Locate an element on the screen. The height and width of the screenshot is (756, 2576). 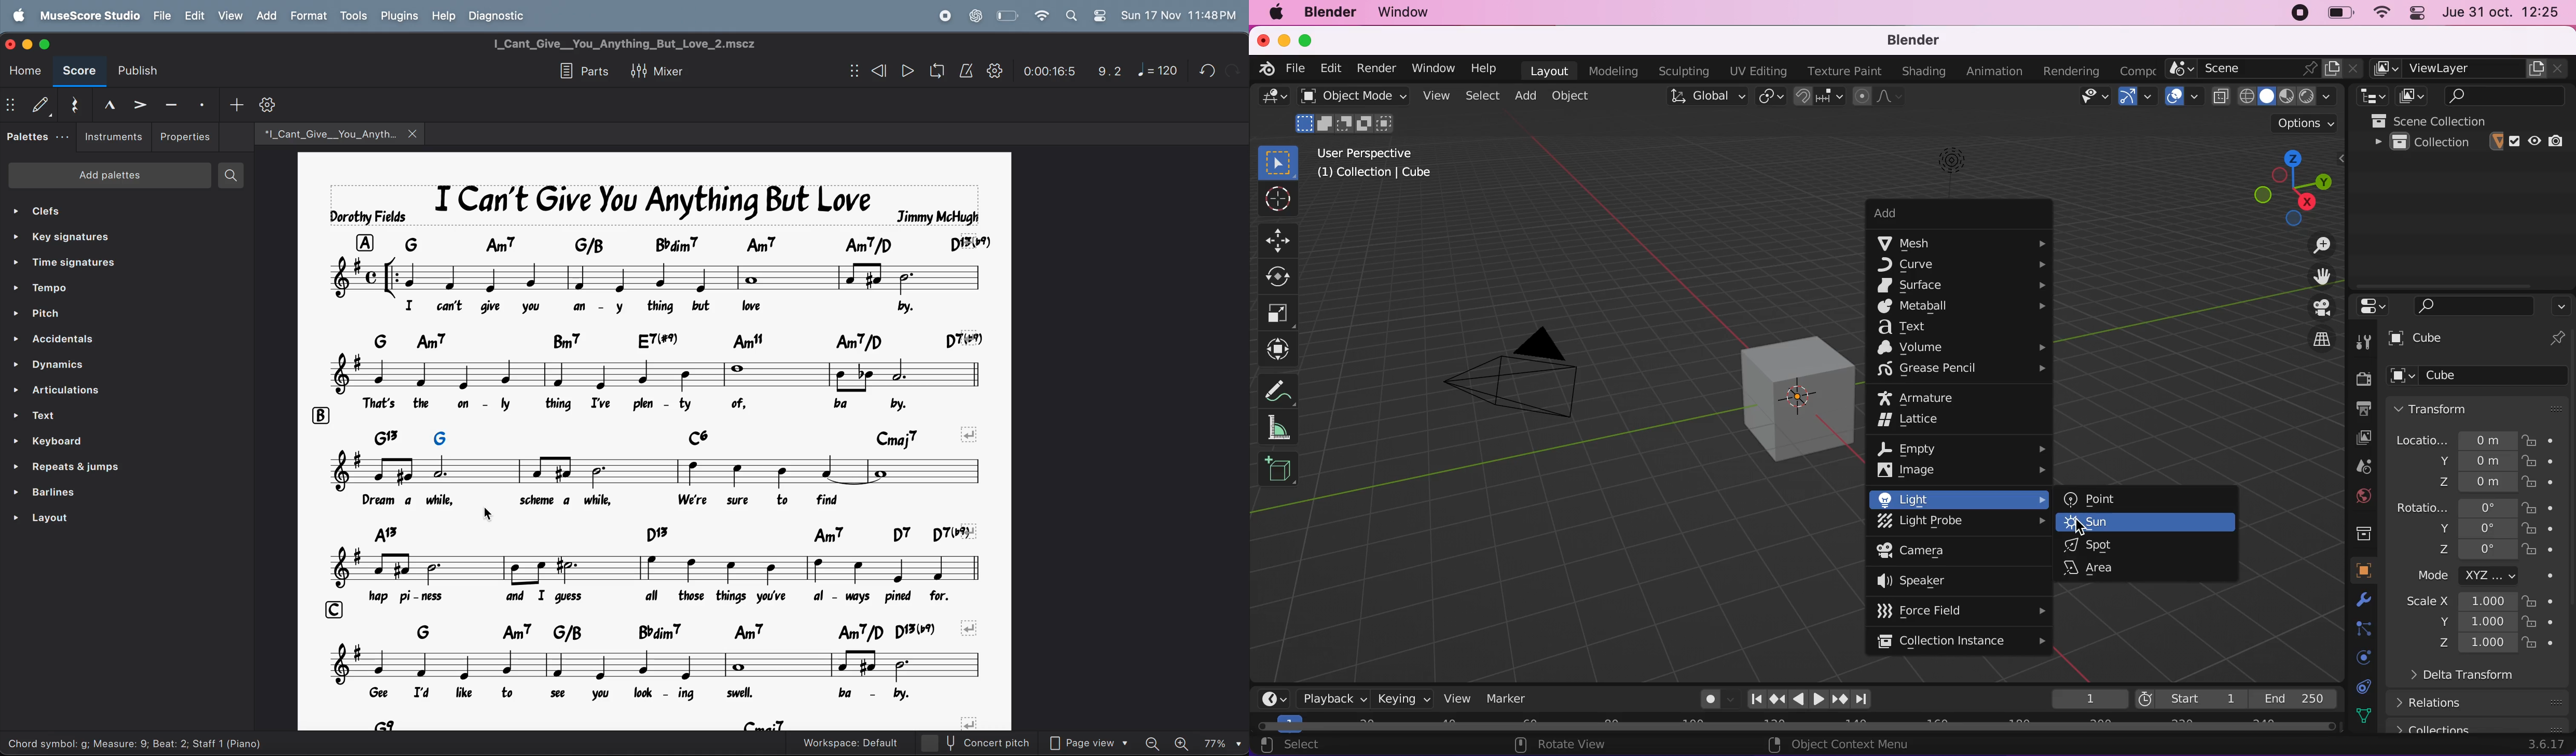
lock is located at coordinates (2548, 624).